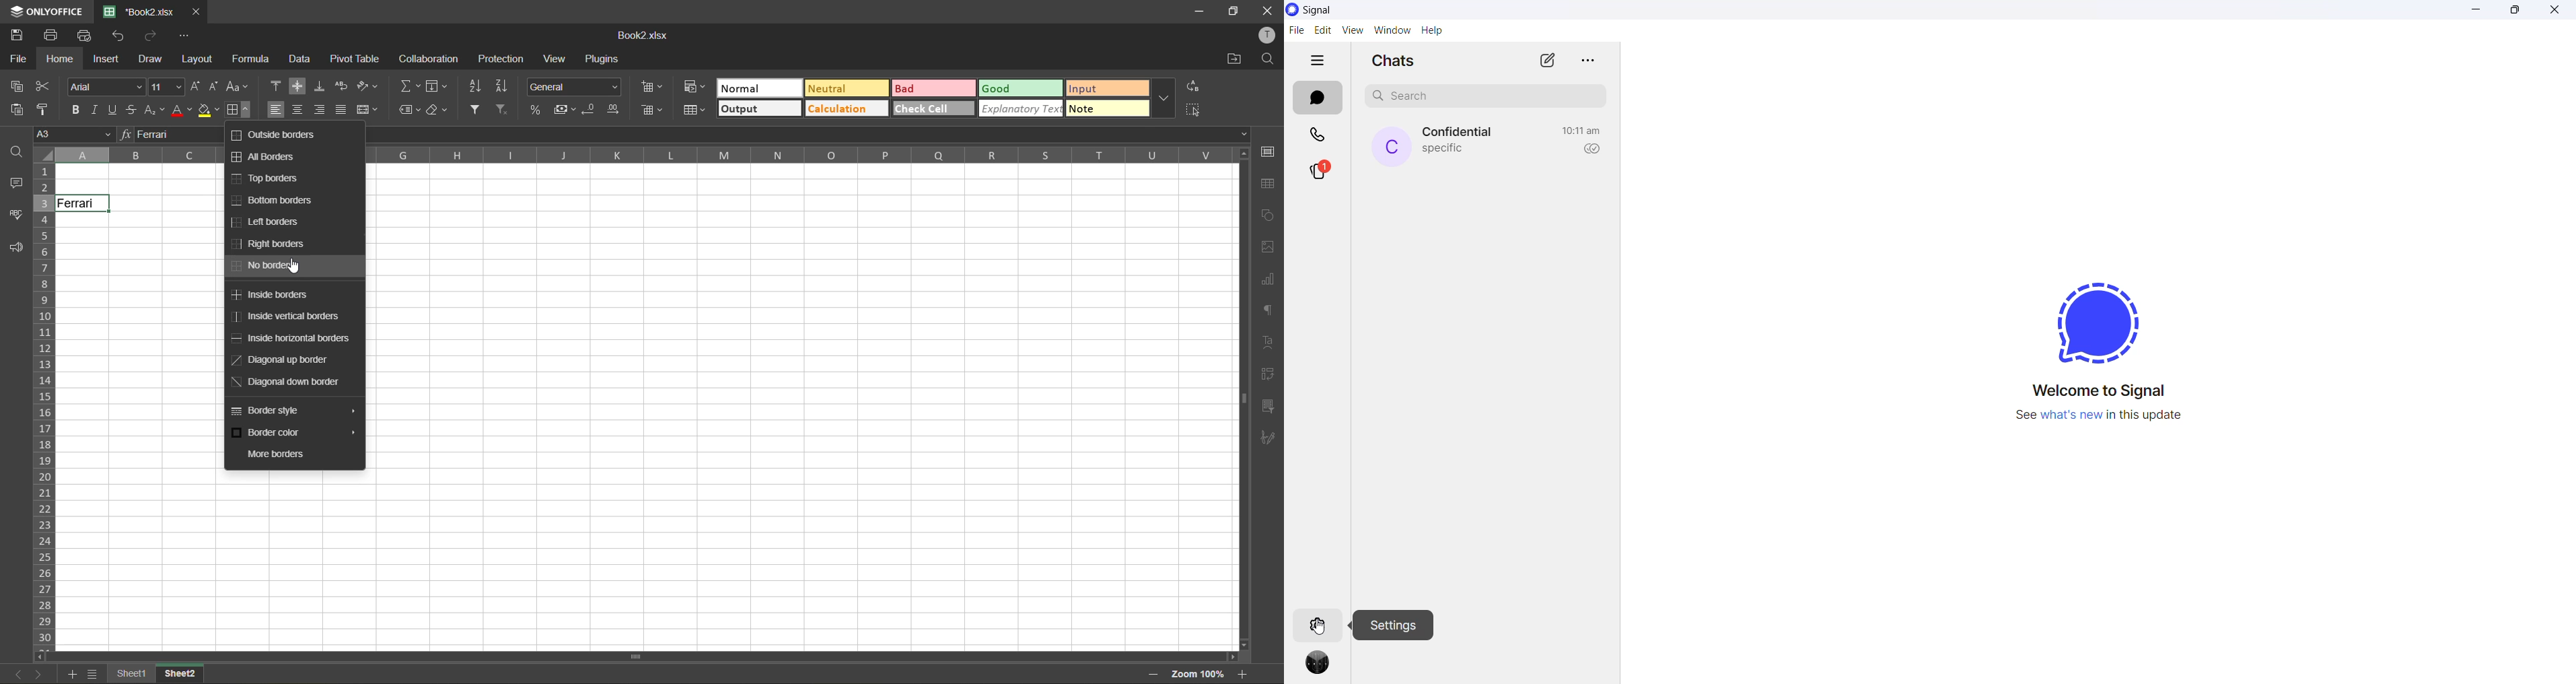 The image size is (2576, 700). Describe the element at coordinates (1398, 60) in the screenshot. I see `chats heading` at that location.